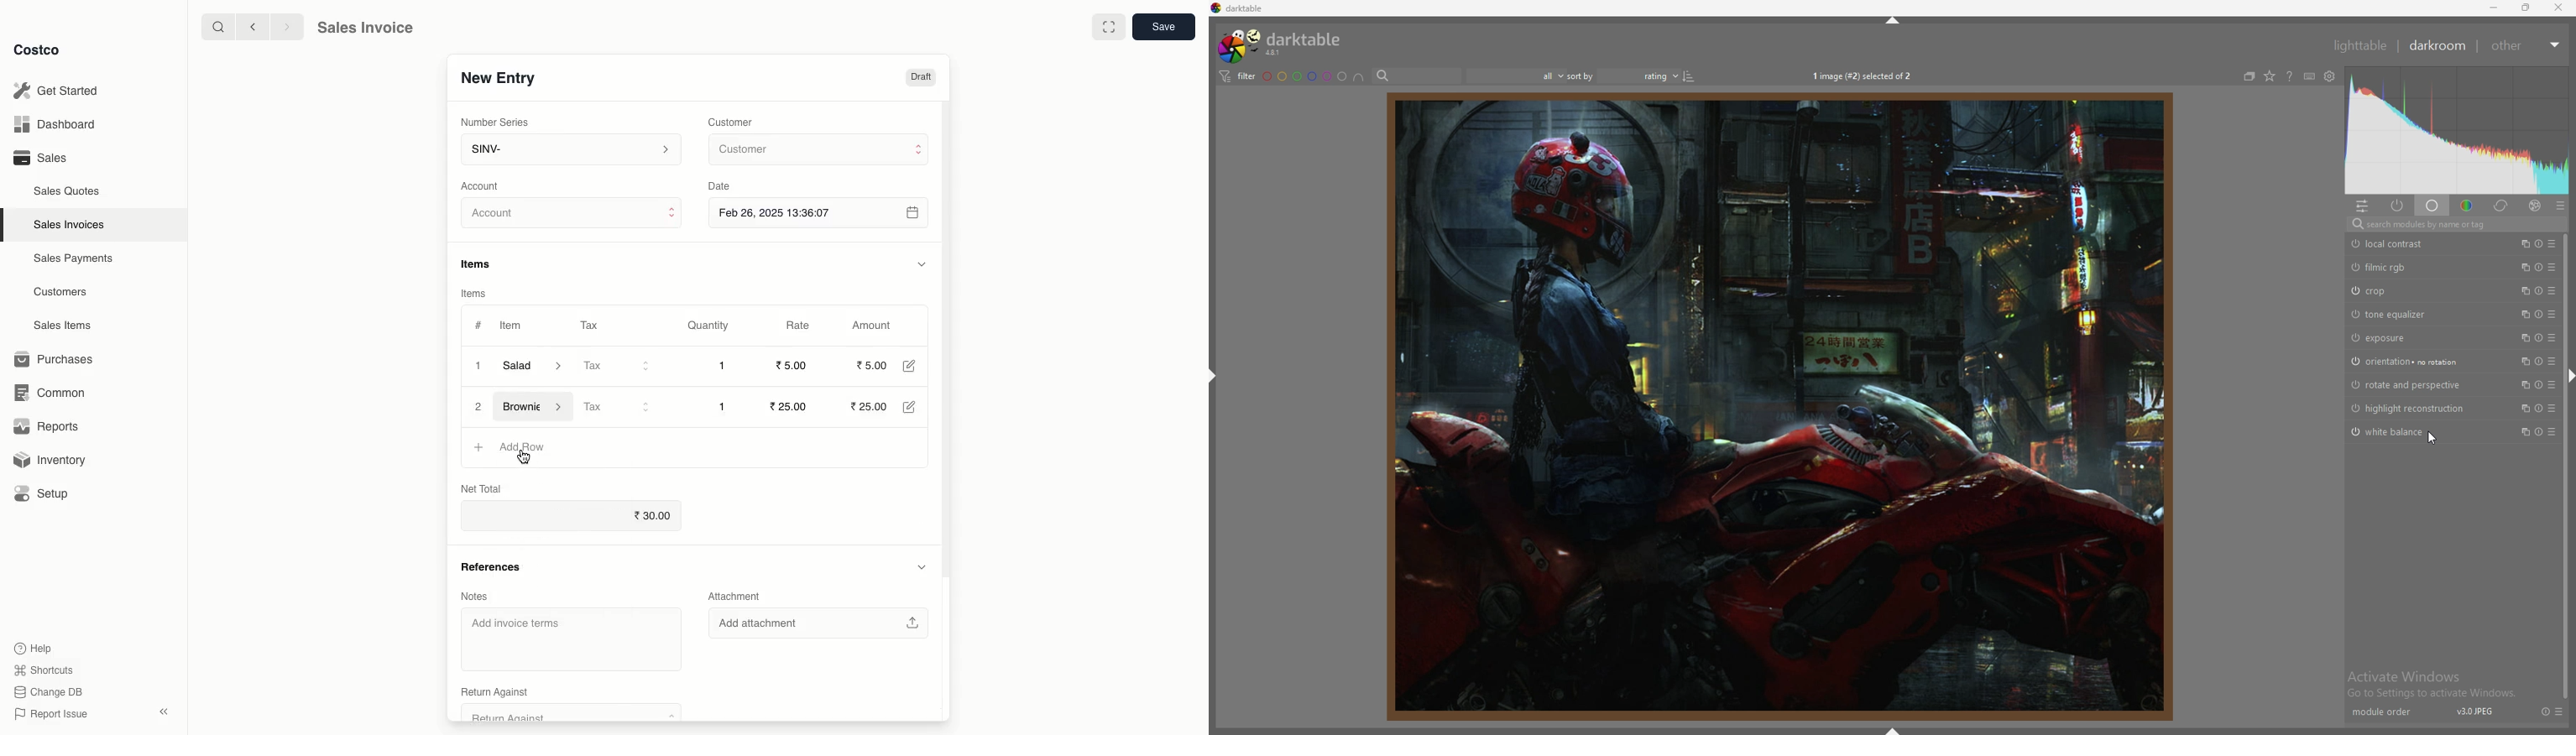  What do you see at coordinates (496, 691) in the screenshot?
I see `Return Against` at bounding box center [496, 691].